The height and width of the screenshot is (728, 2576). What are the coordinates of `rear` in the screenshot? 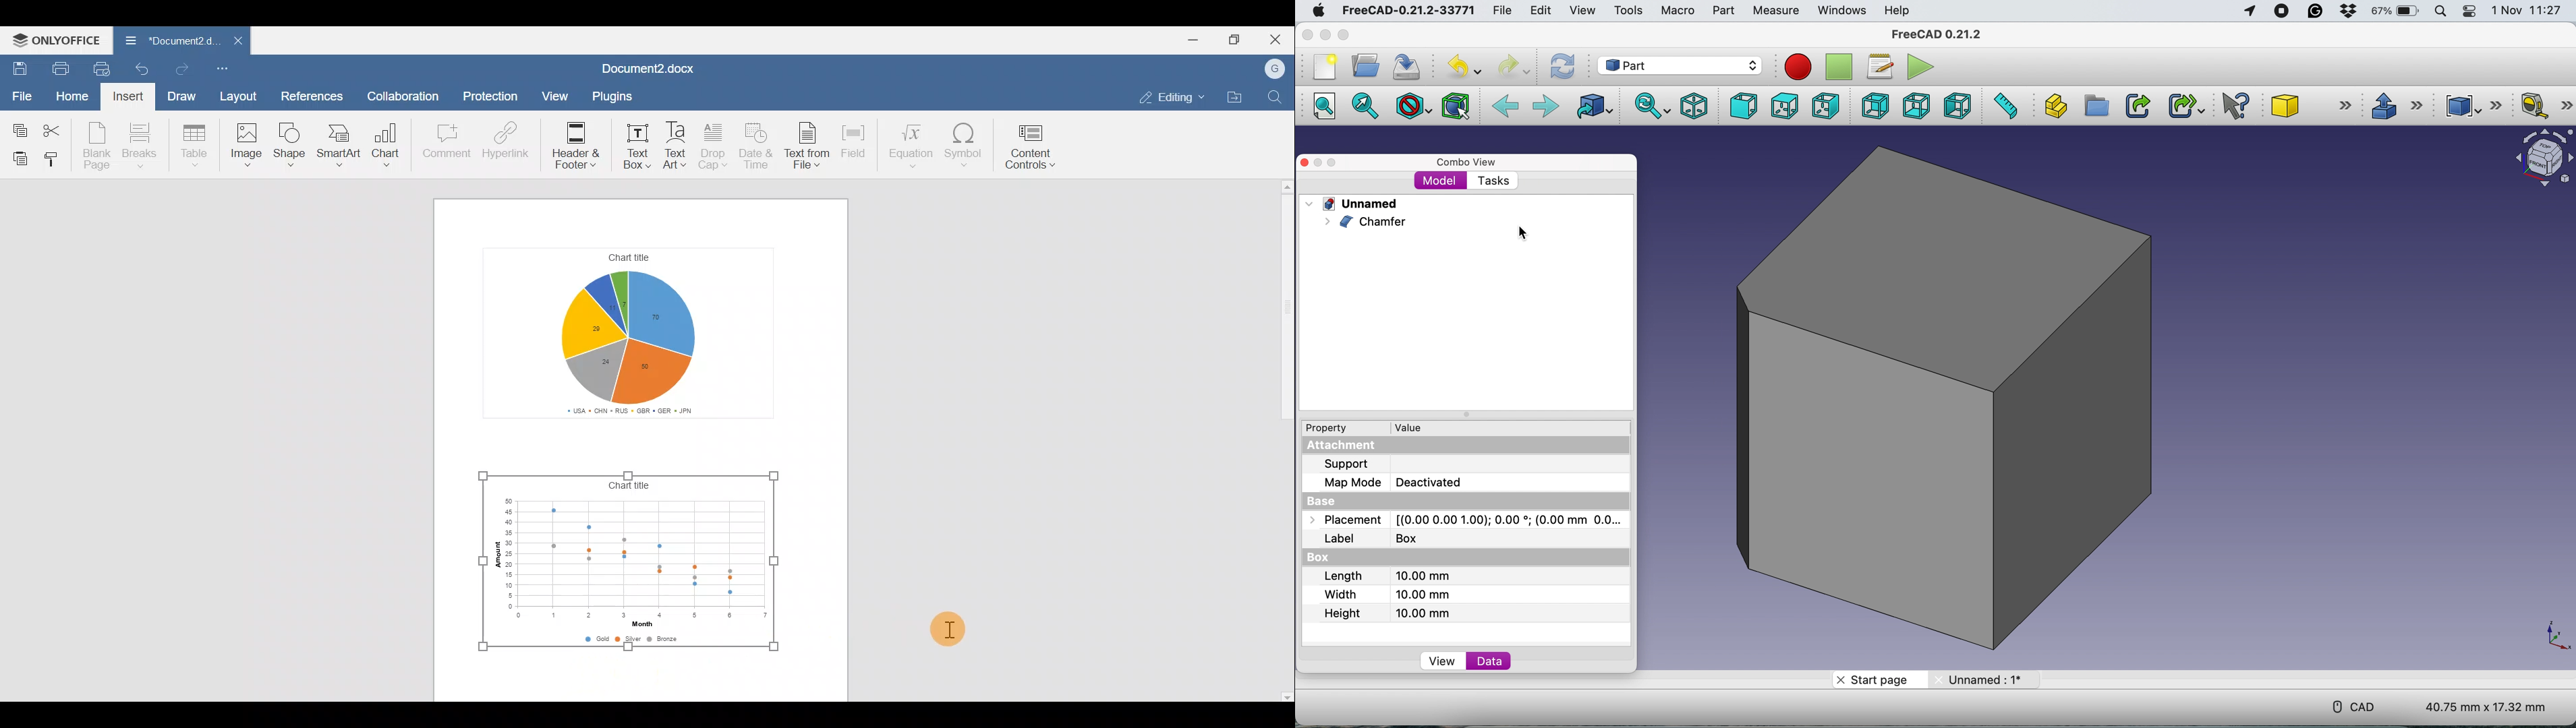 It's located at (1873, 105).